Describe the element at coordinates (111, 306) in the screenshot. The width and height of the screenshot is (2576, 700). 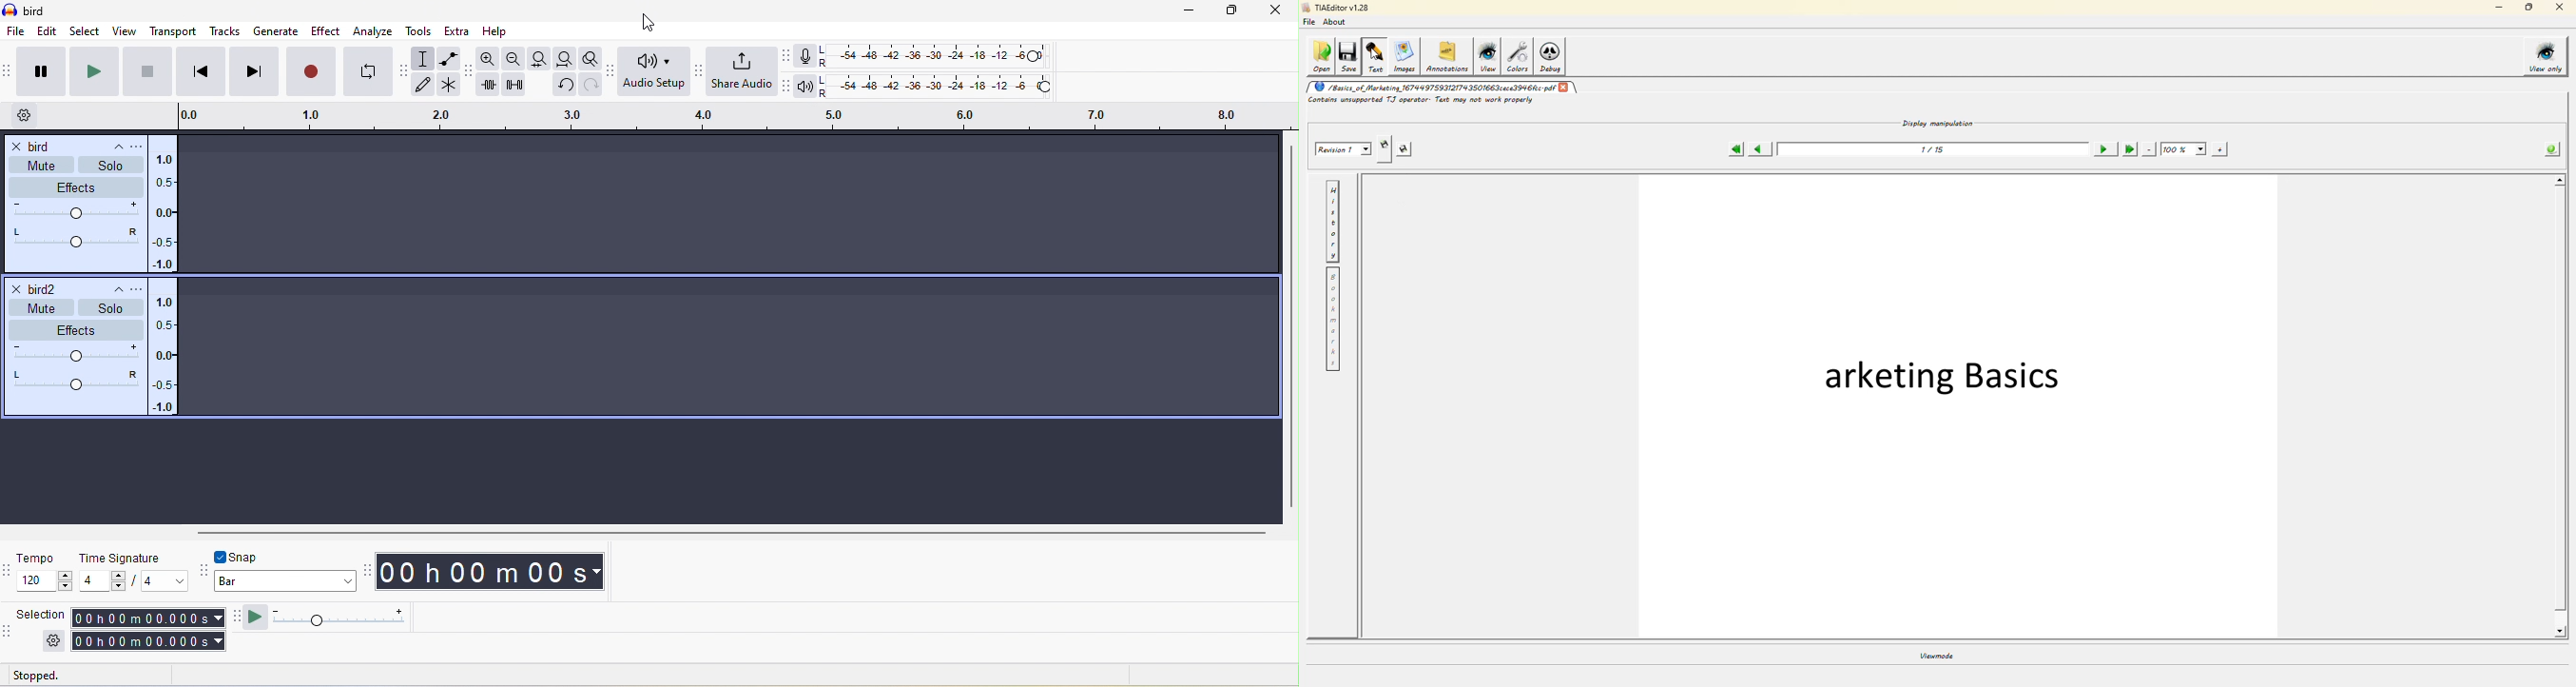
I see `solo` at that location.